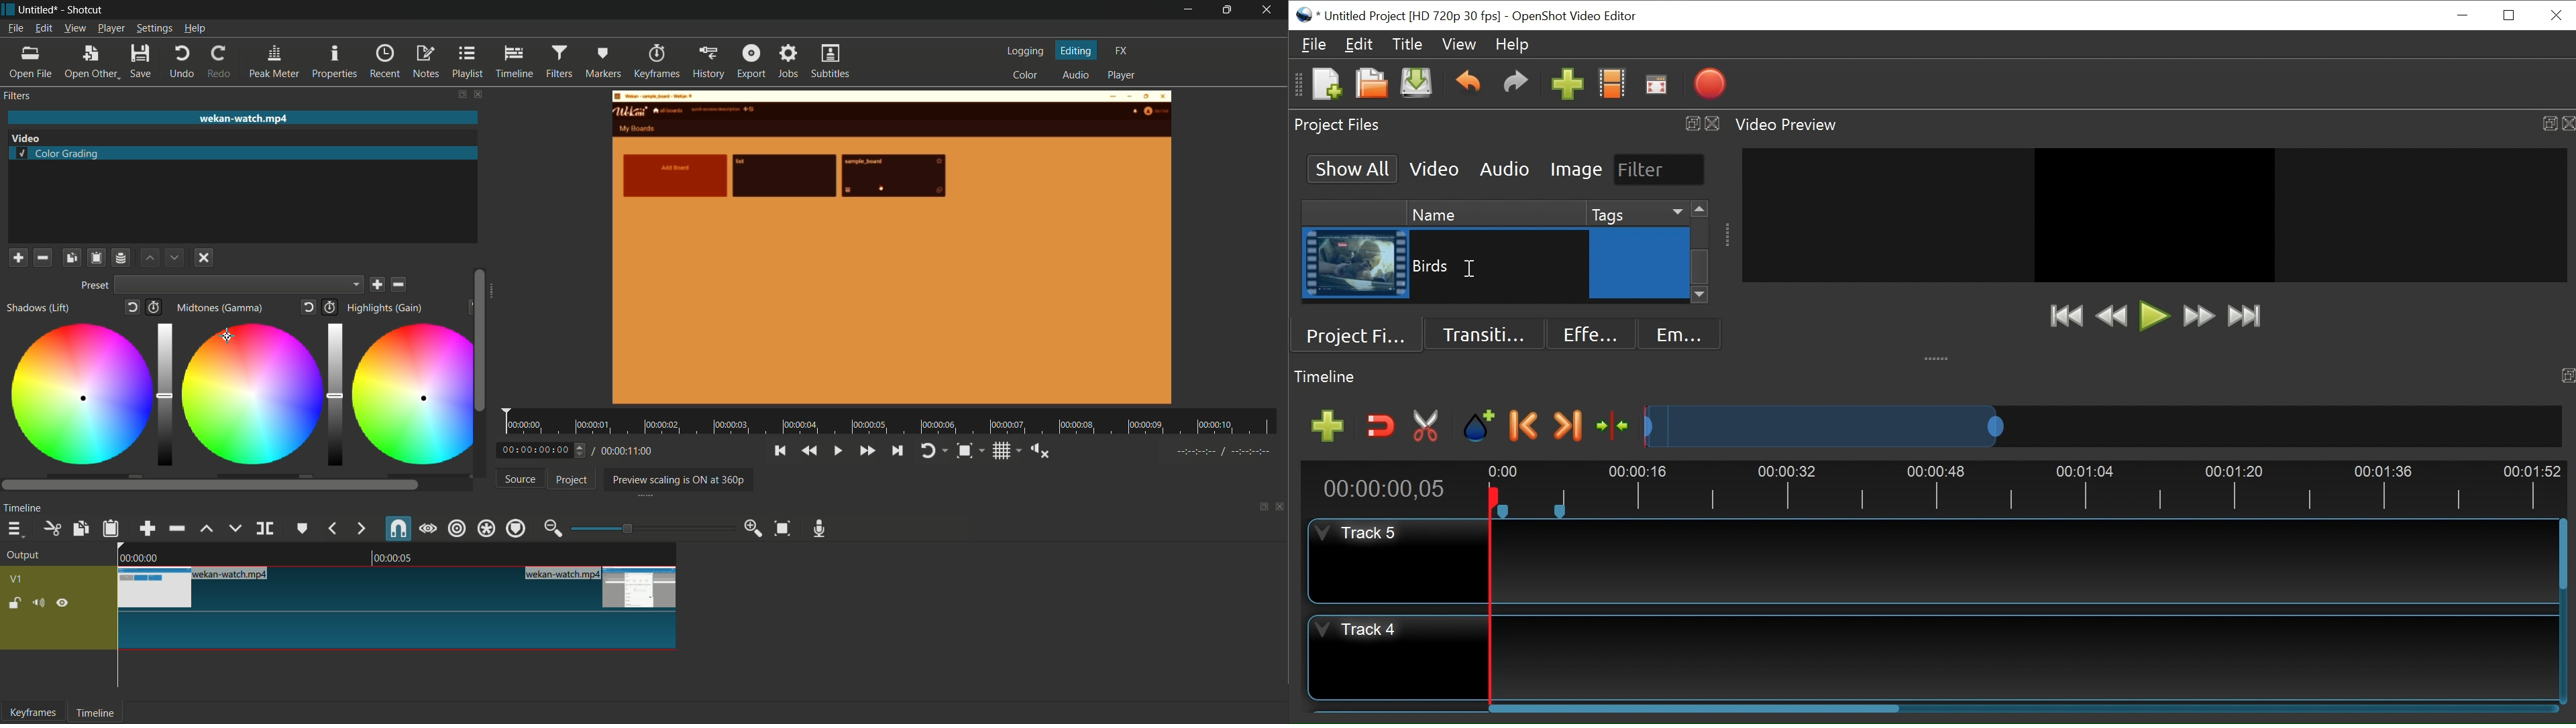  What do you see at coordinates (752, 62) in the screenshot?
I see `export` at bounding box center [752, 62].